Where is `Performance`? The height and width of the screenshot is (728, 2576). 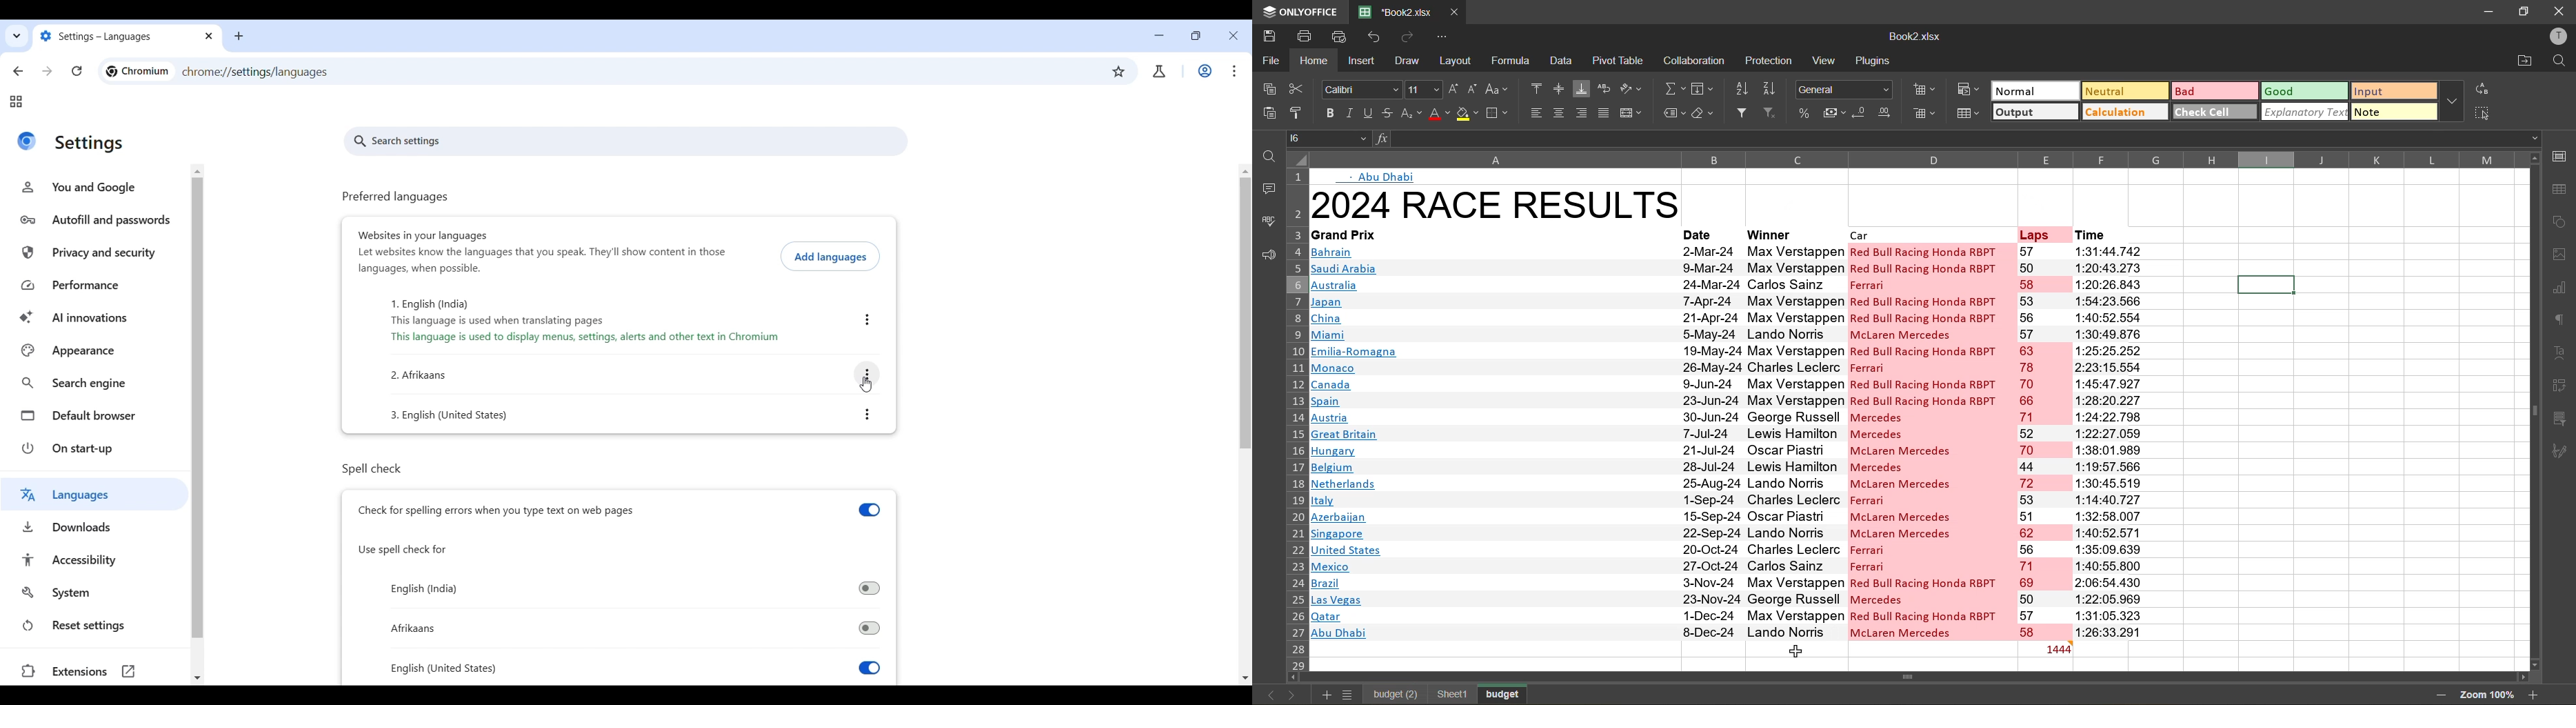
Performance is located at coordinates (98, 286).